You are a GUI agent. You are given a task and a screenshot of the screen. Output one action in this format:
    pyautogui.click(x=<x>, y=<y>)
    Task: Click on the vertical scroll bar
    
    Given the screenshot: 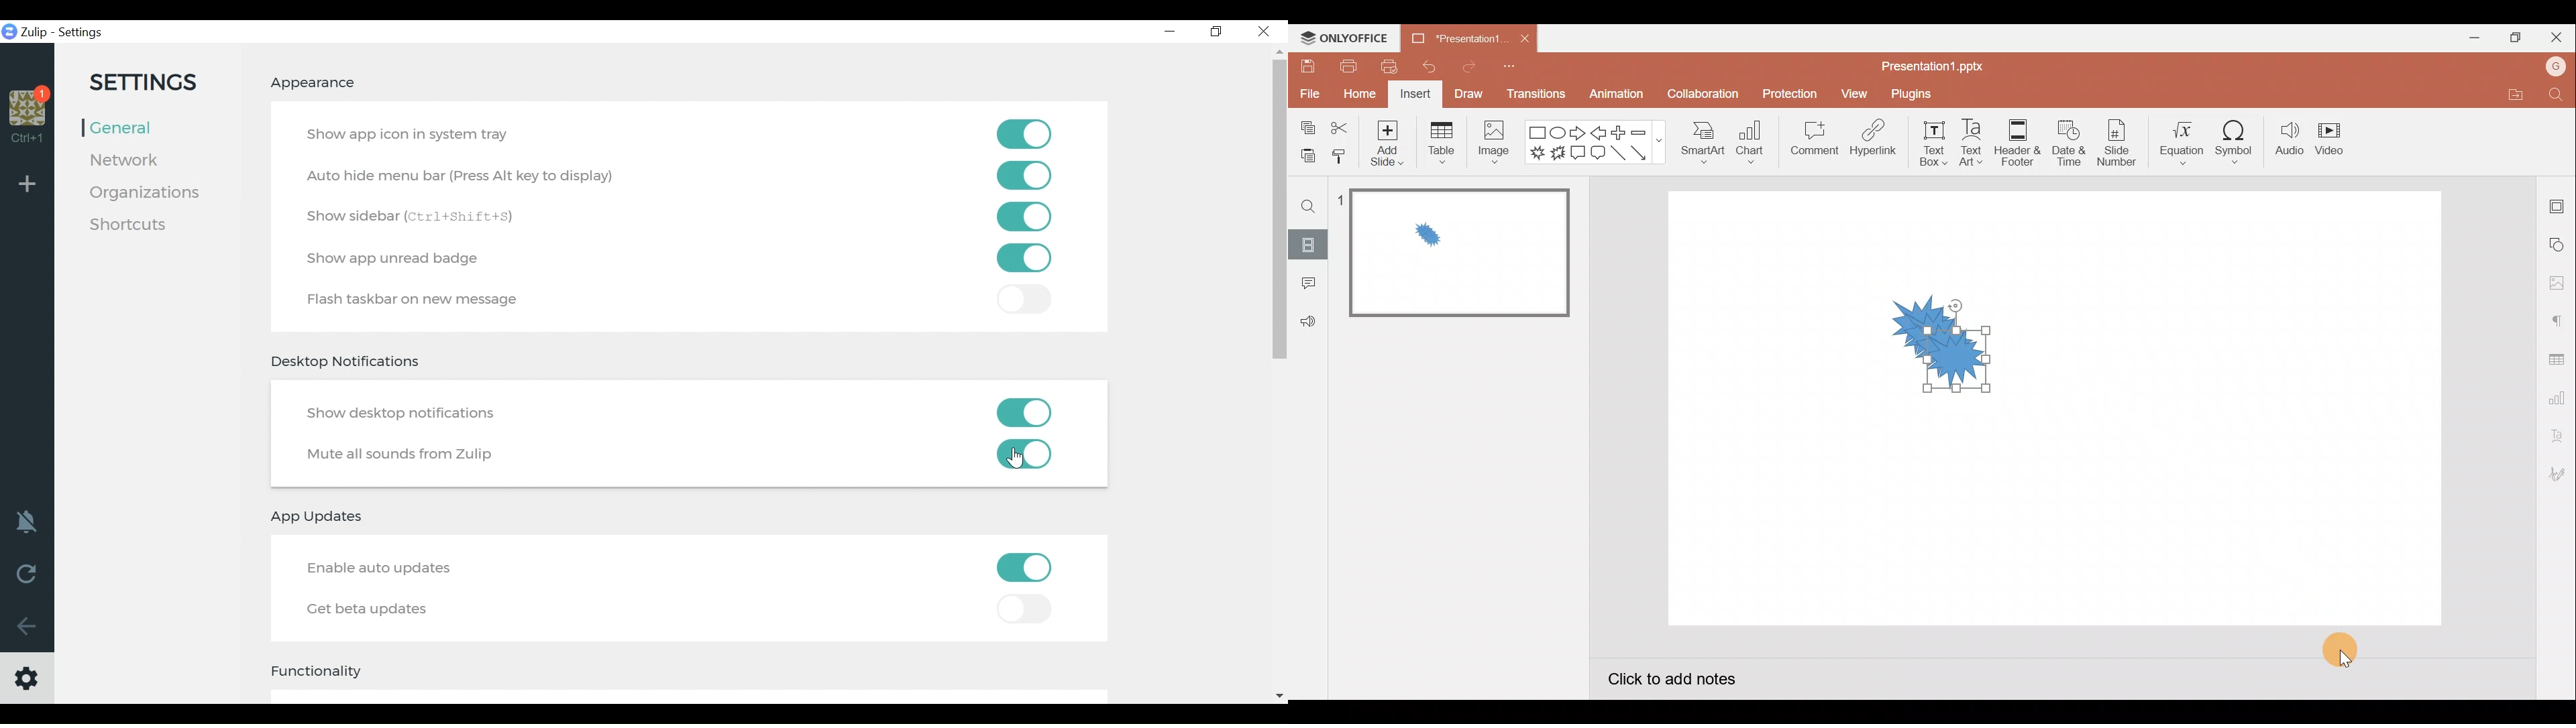 What is the action you would take?
    pyautogui.click(x=1279, y=216)
    